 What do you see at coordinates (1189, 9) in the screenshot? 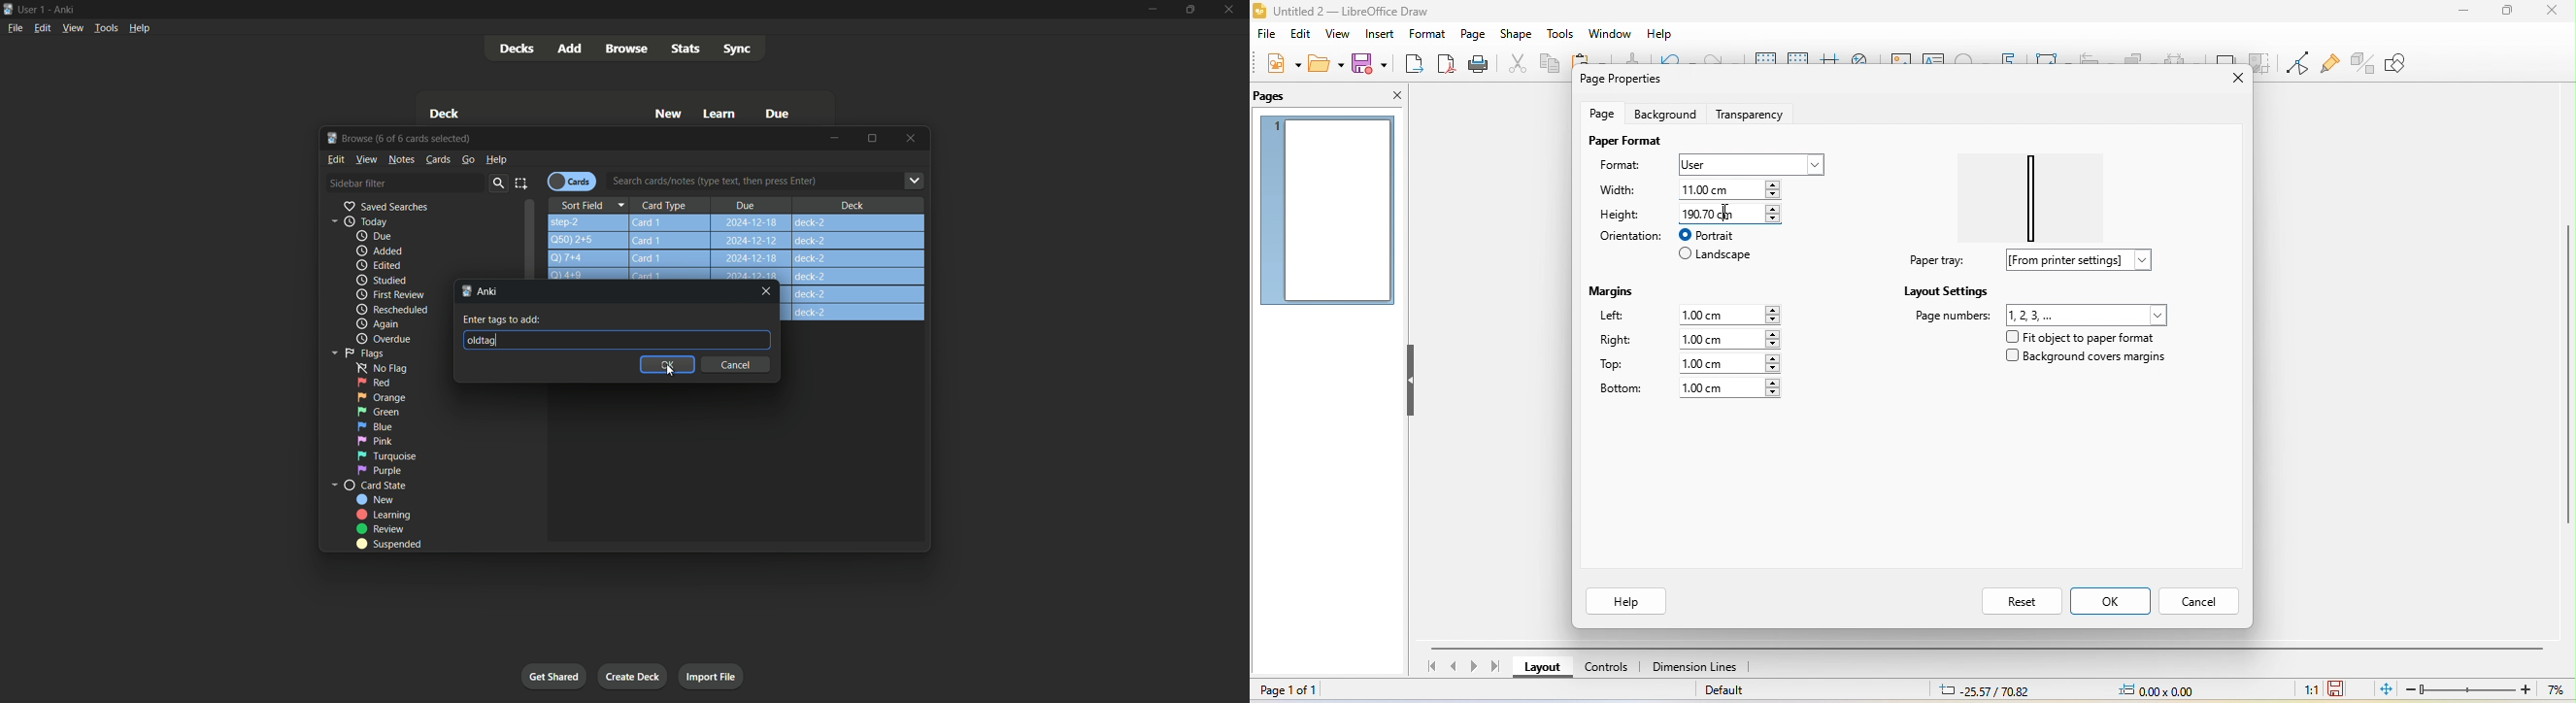
I see `Maximize` at bounding box center [1189, 9].